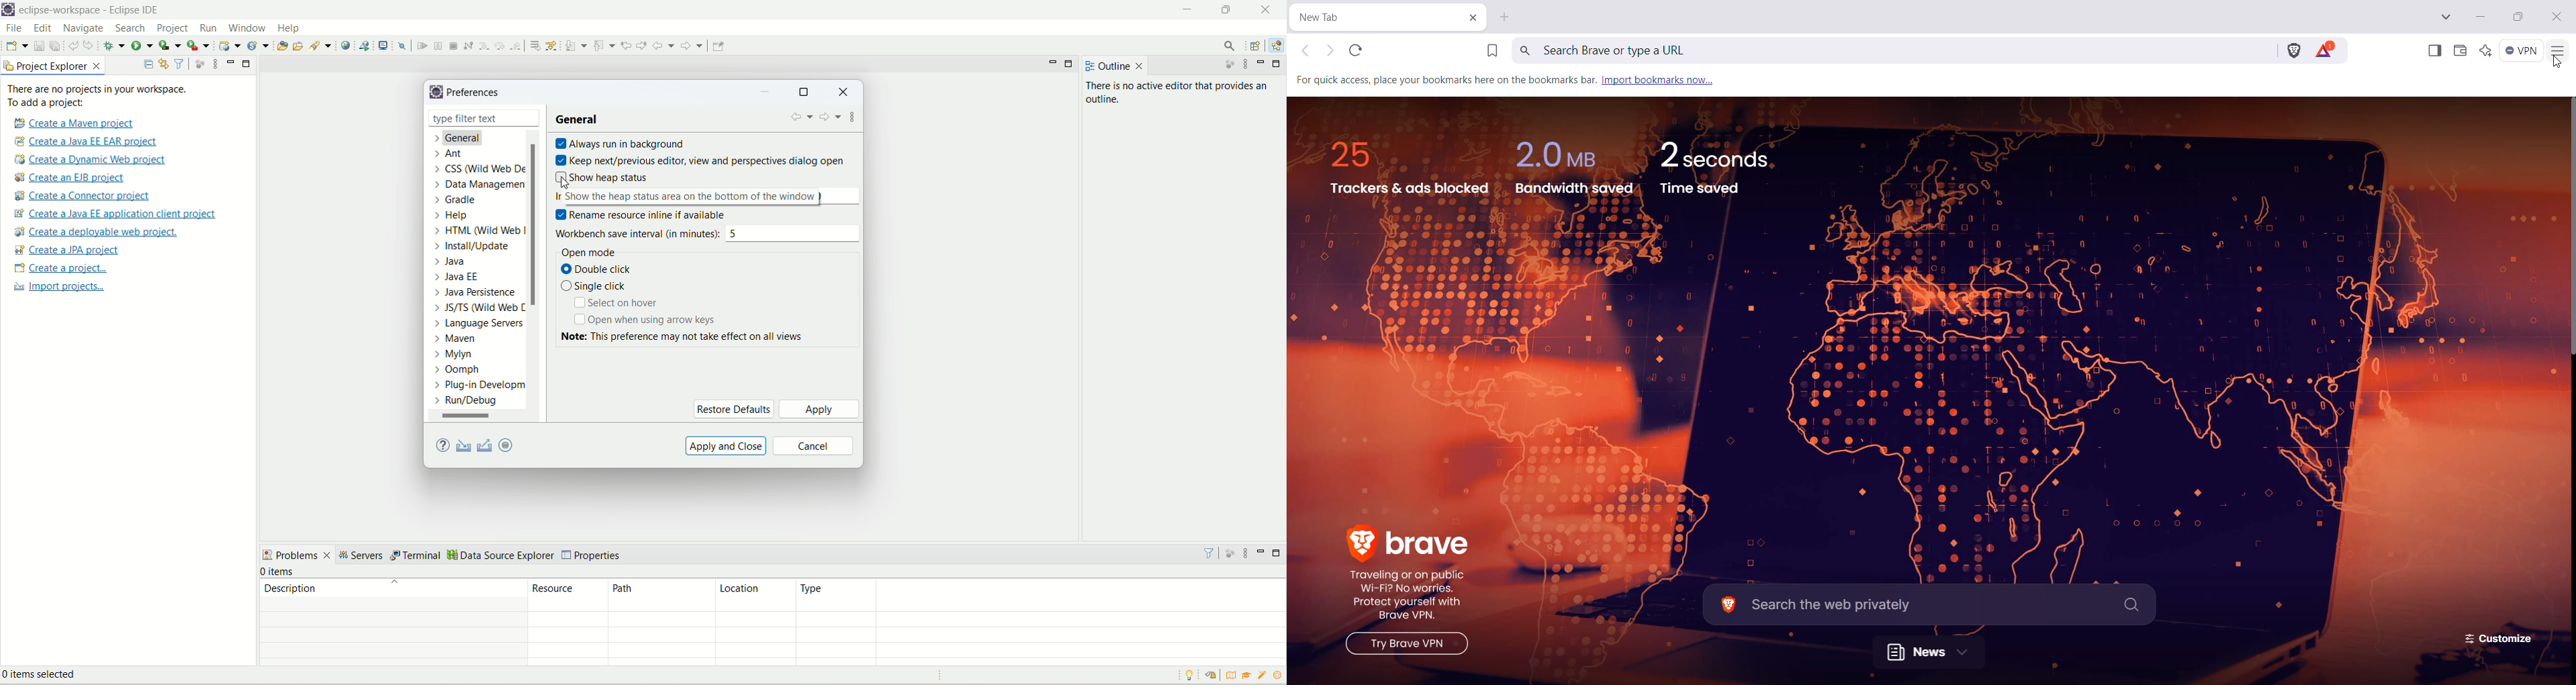 This screenshot has width=2576, height=700. I want to click on workbench save interval (in minutes): 5, so click(710, 233).